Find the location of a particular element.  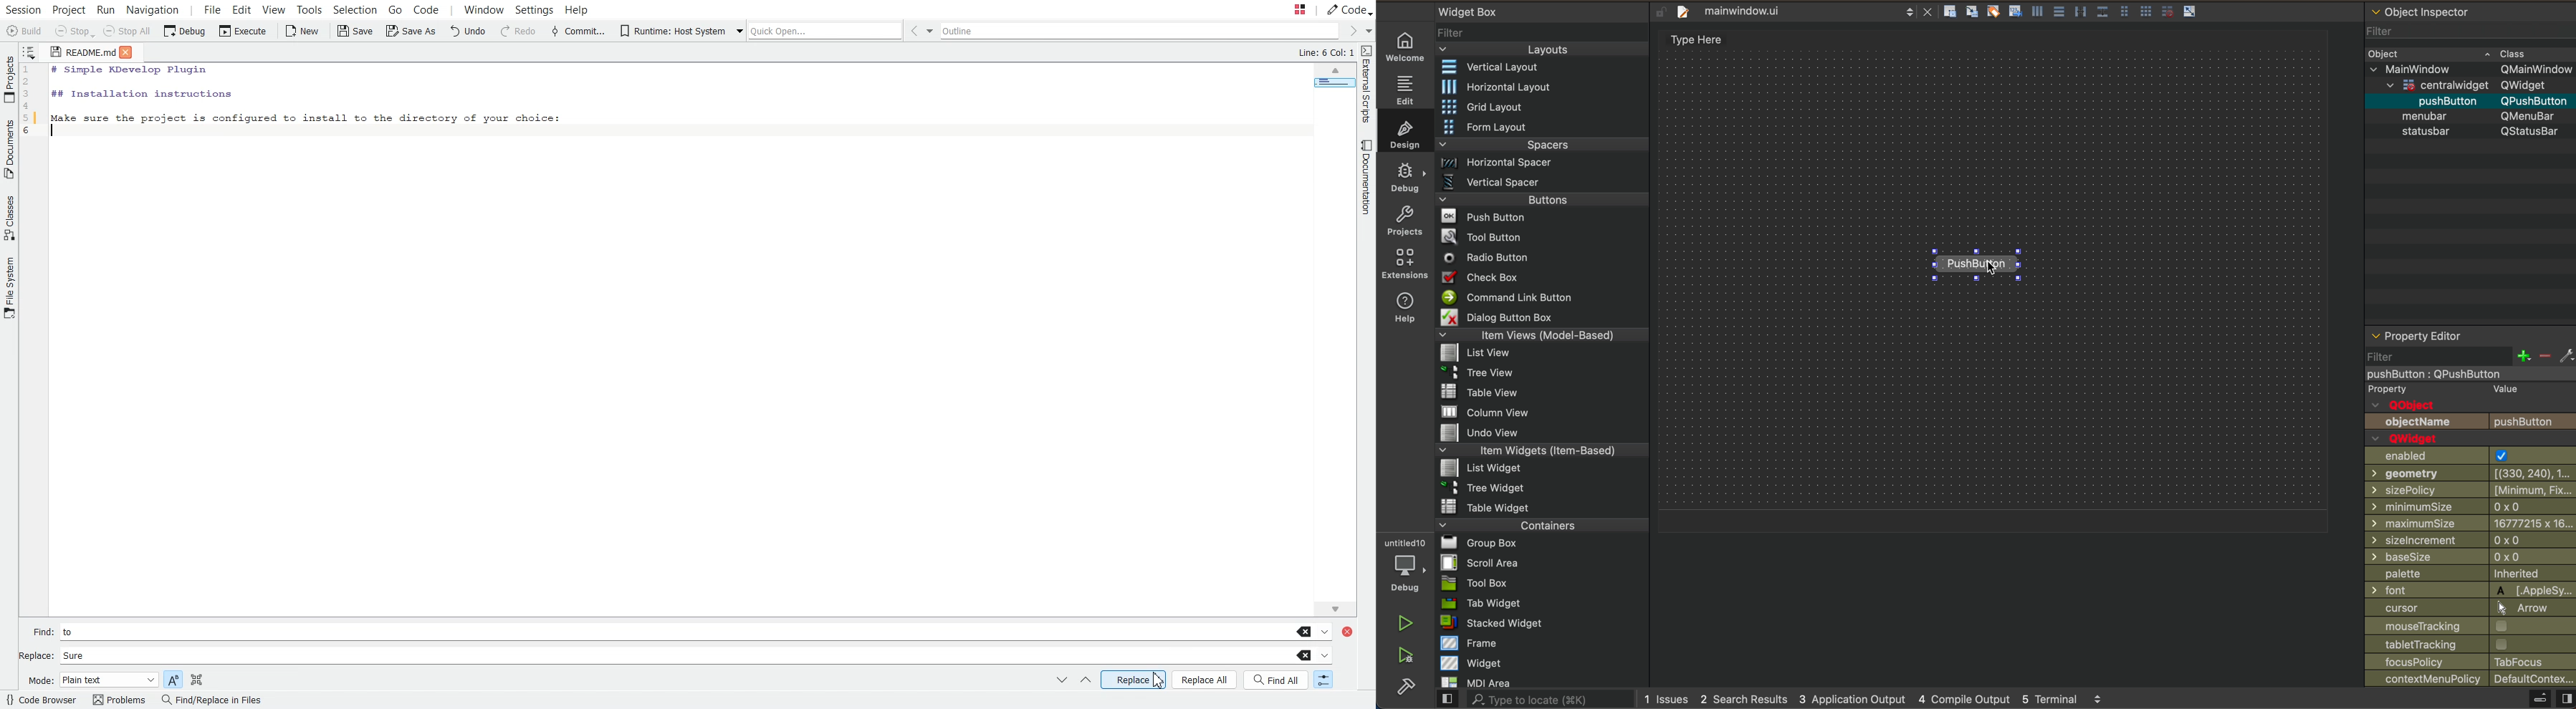

home is located at coordinates (1405, 45).